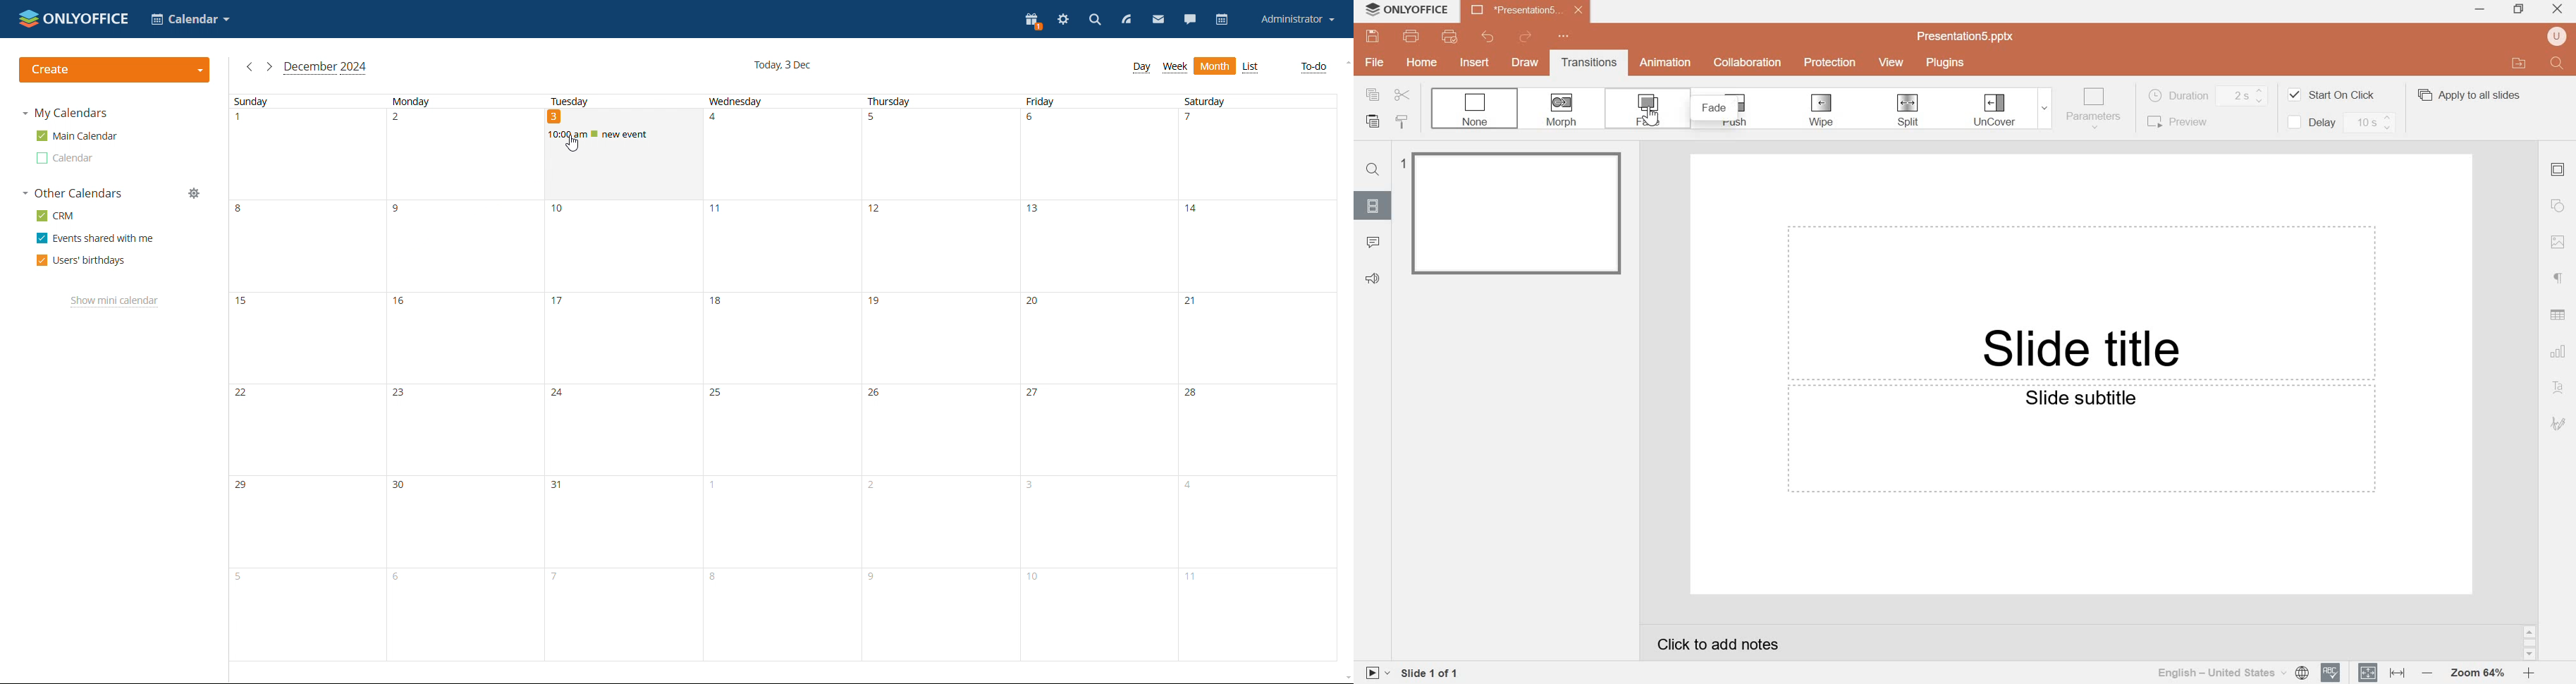  Describe the element at coordinates (1525, 64) in the screenshot. I see `Draw` at that location.